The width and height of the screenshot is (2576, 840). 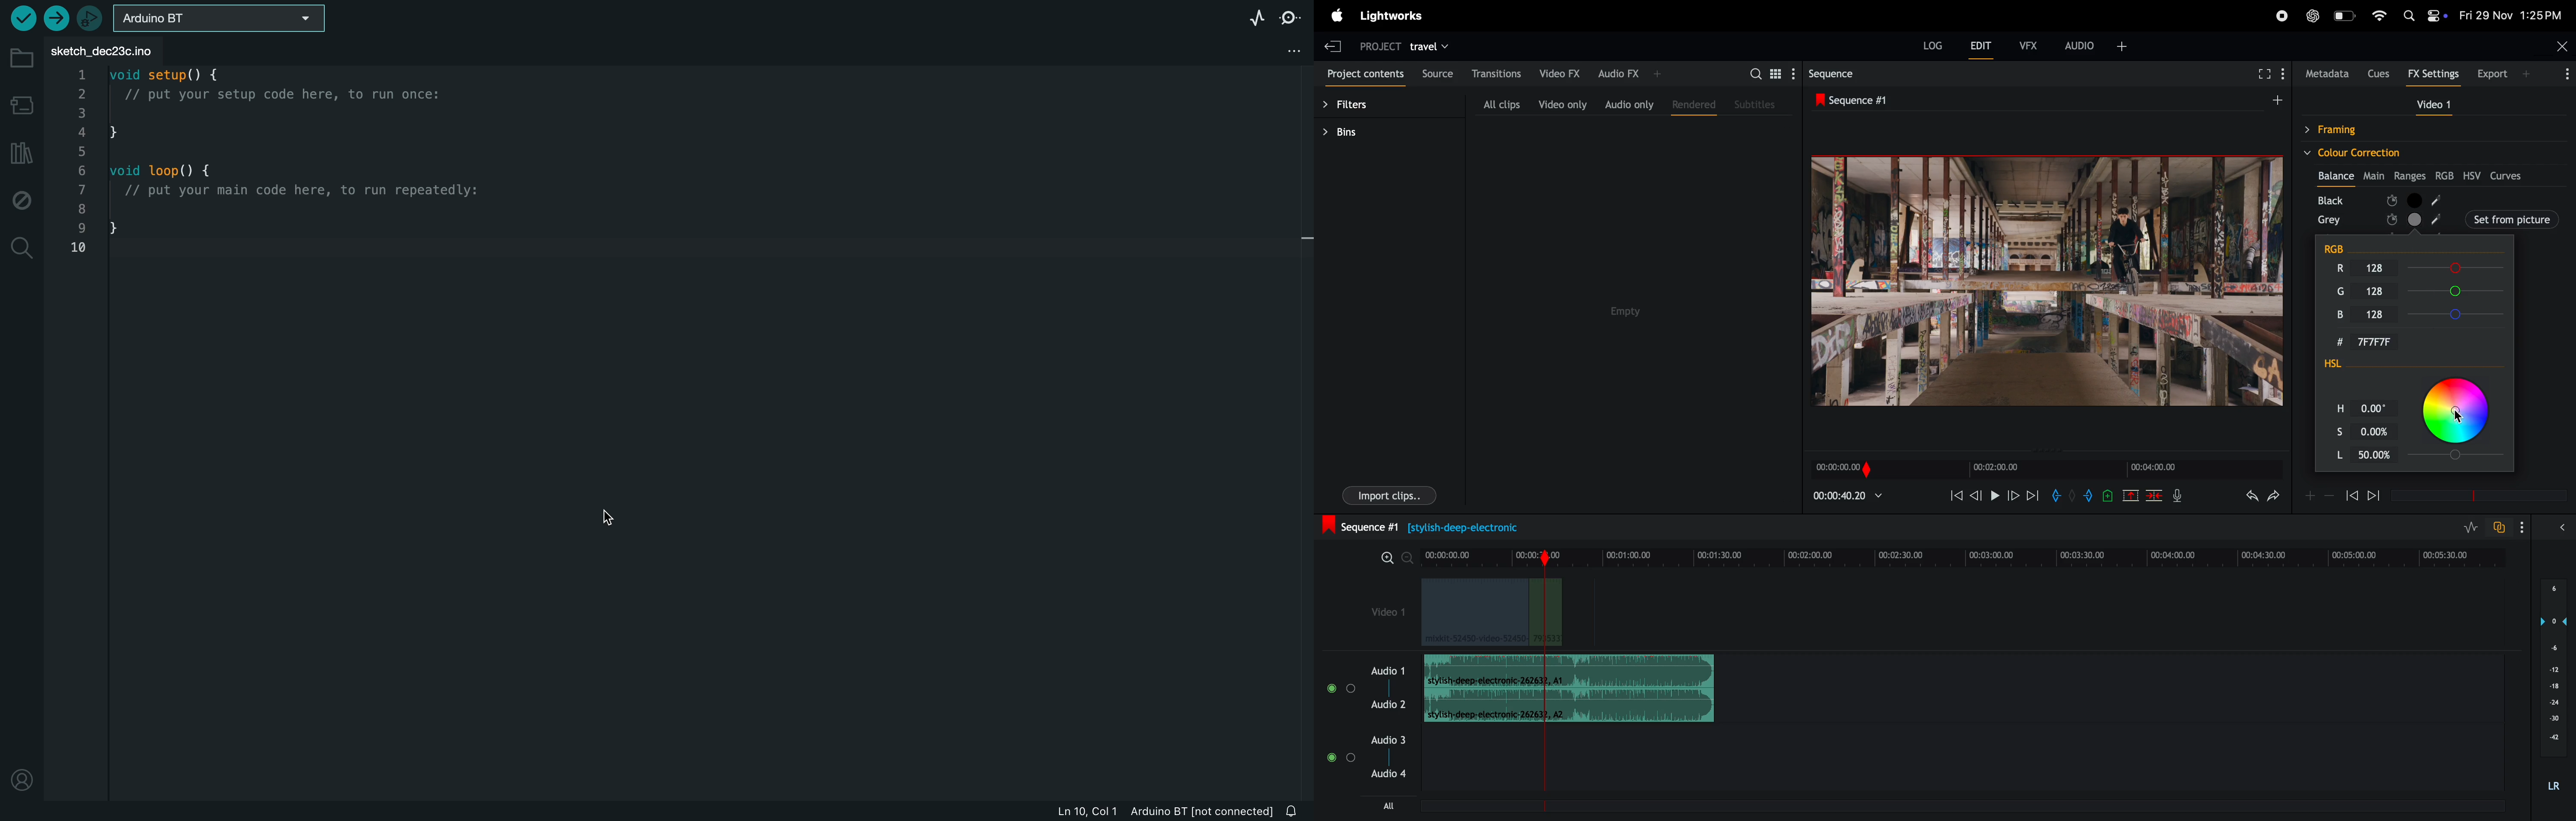 What do you see at coordinates (2430, 104) in the screenshot?
I see `video 1` at bounding box center [2430, 104].